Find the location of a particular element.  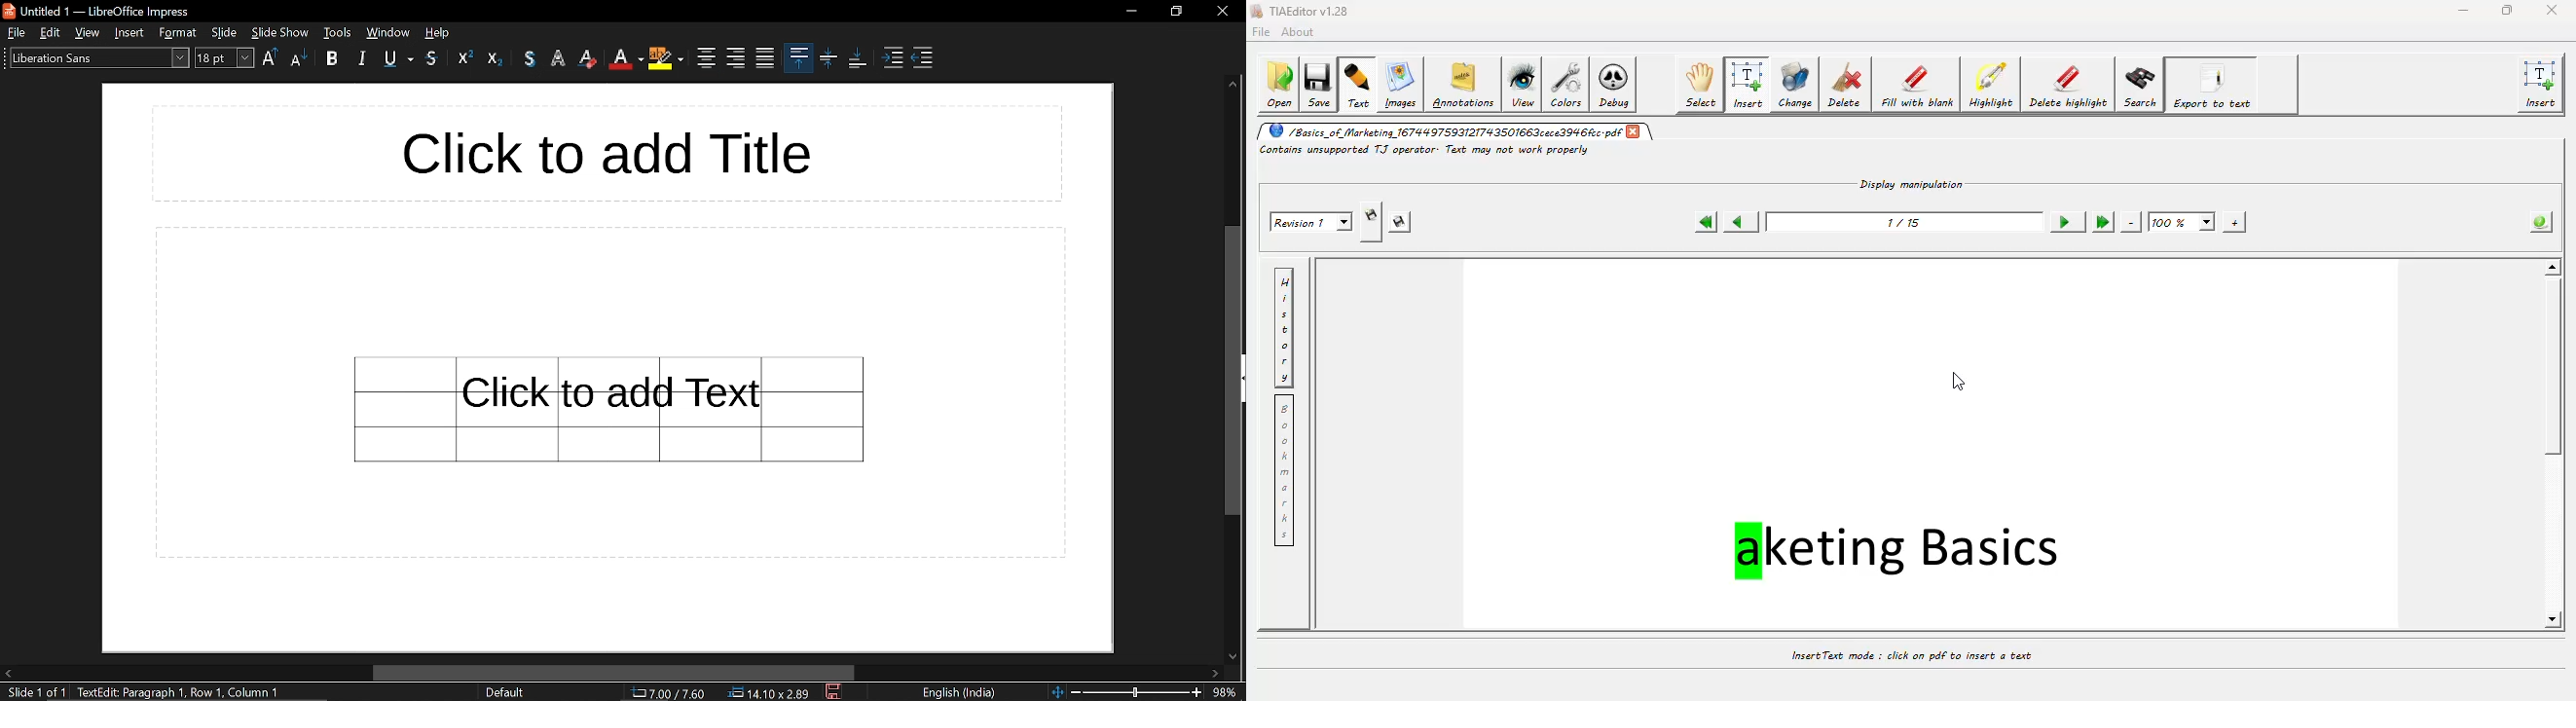

superscript is located at coordinates (465, 57).